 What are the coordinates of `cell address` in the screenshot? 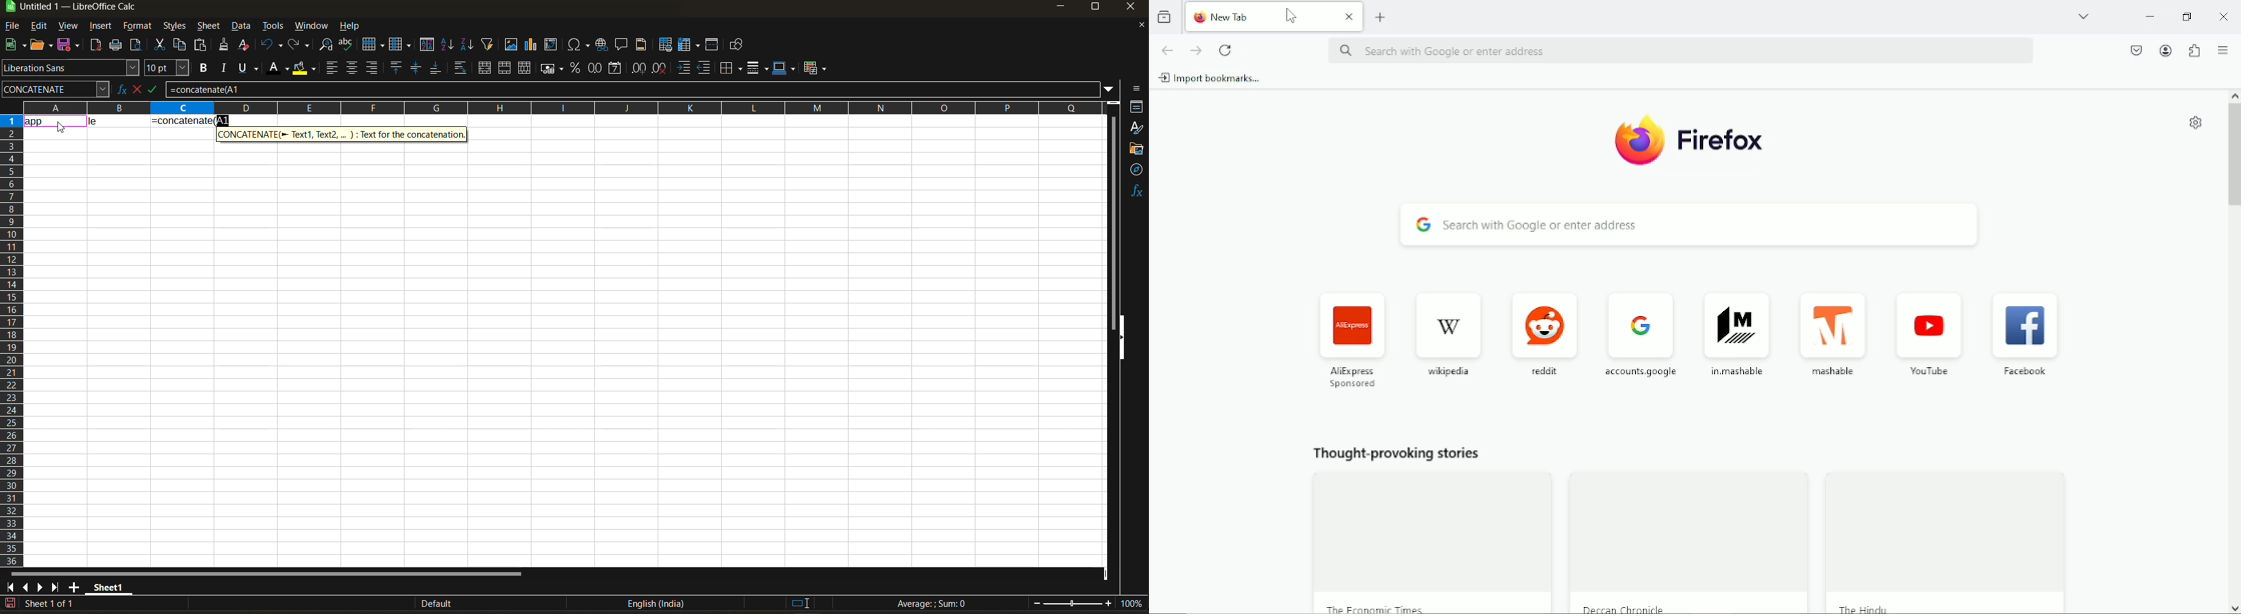 It's located at (55, 89).